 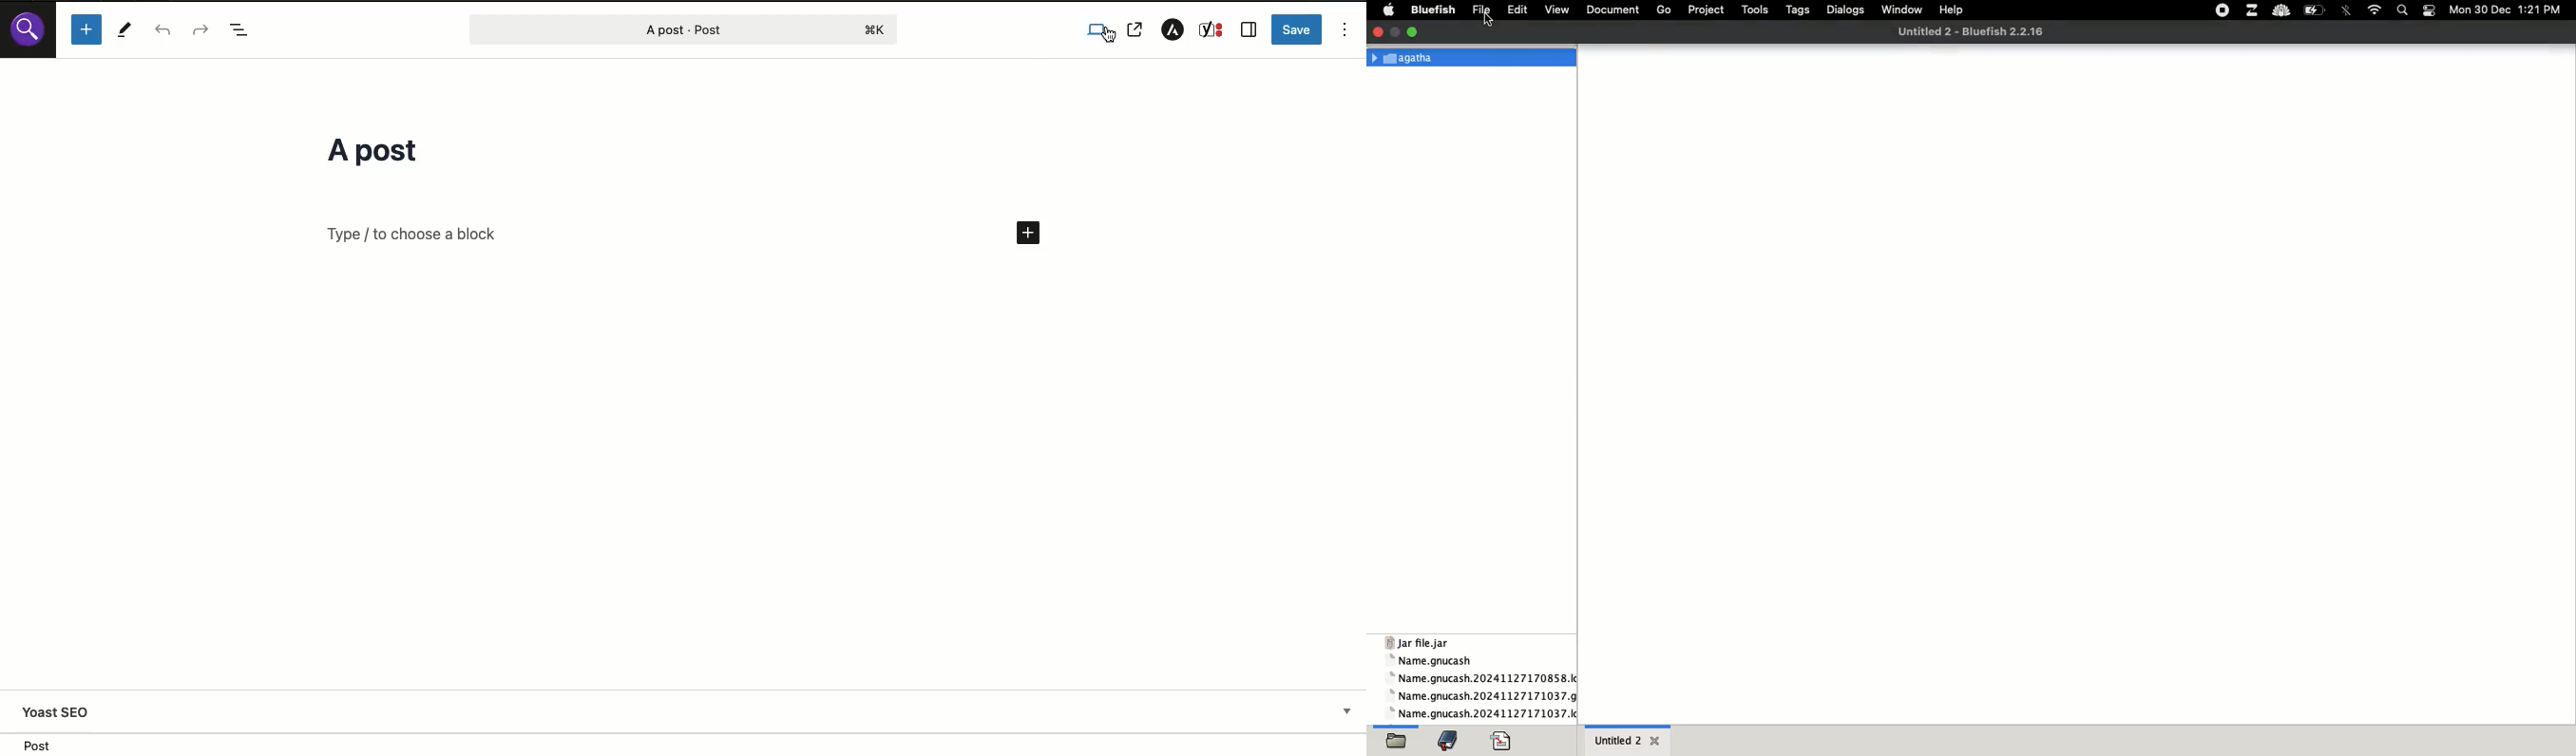 What do you see at coordinates (375, 154) in the screenshot?
I see `Title ` at bounding box center [375, 154].